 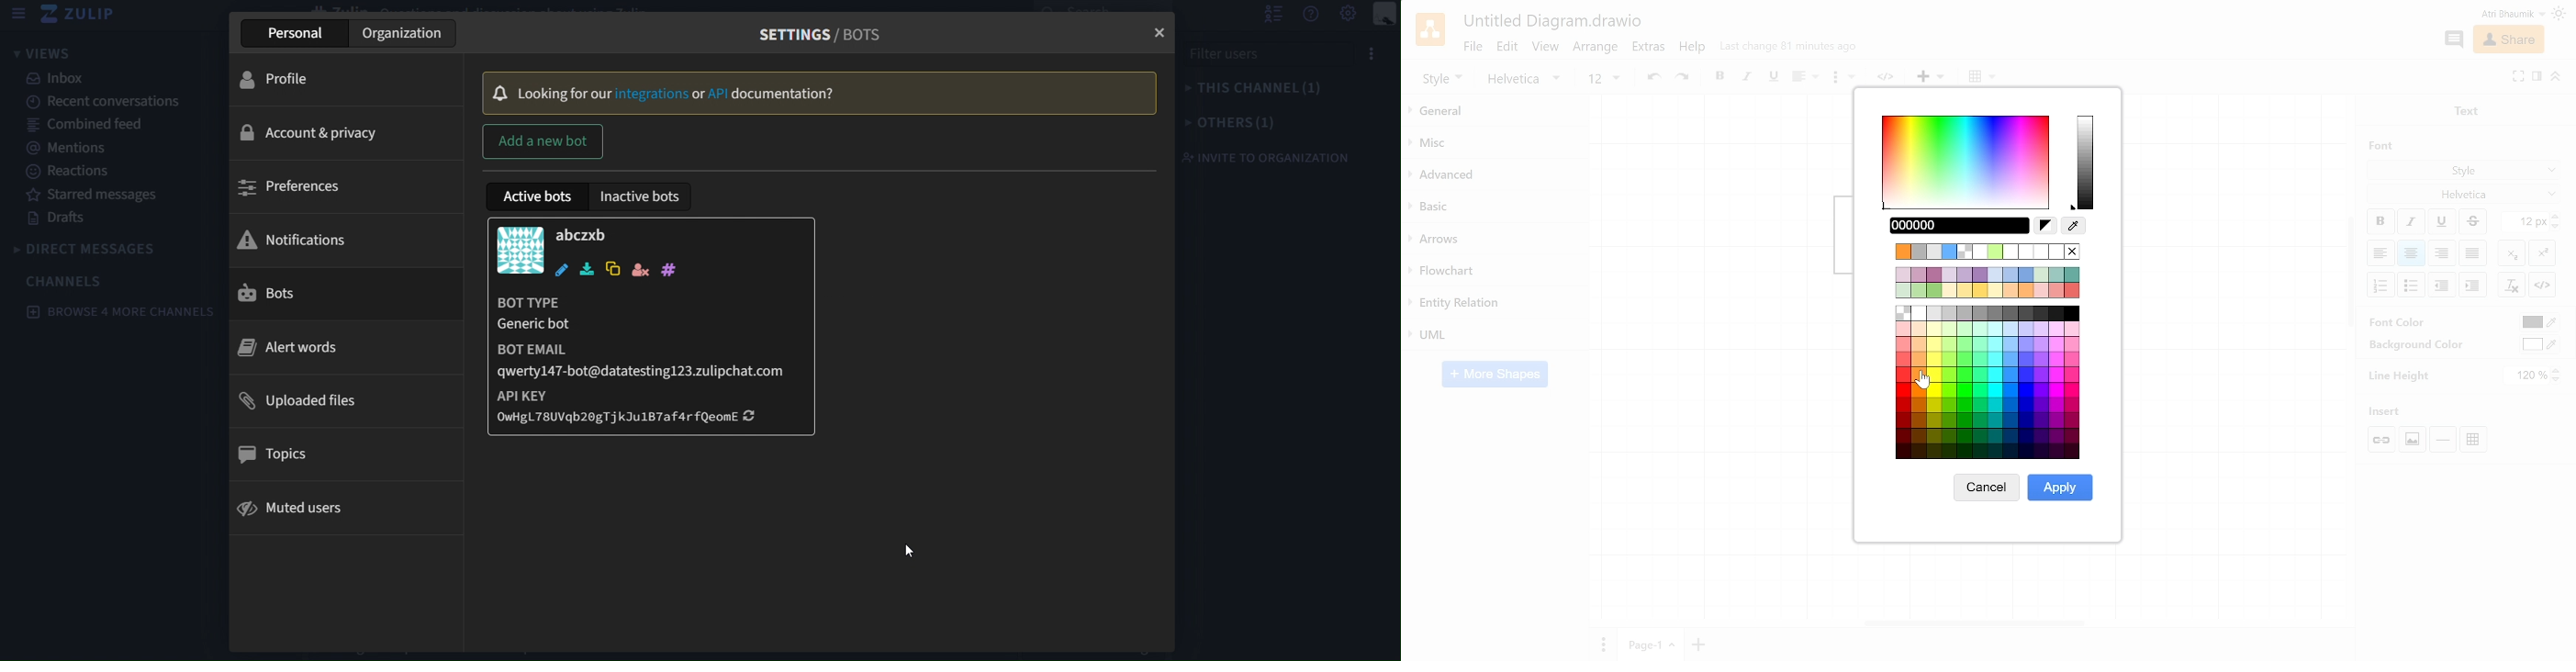 I want to click on Shade, so click(x=2086, y=163).